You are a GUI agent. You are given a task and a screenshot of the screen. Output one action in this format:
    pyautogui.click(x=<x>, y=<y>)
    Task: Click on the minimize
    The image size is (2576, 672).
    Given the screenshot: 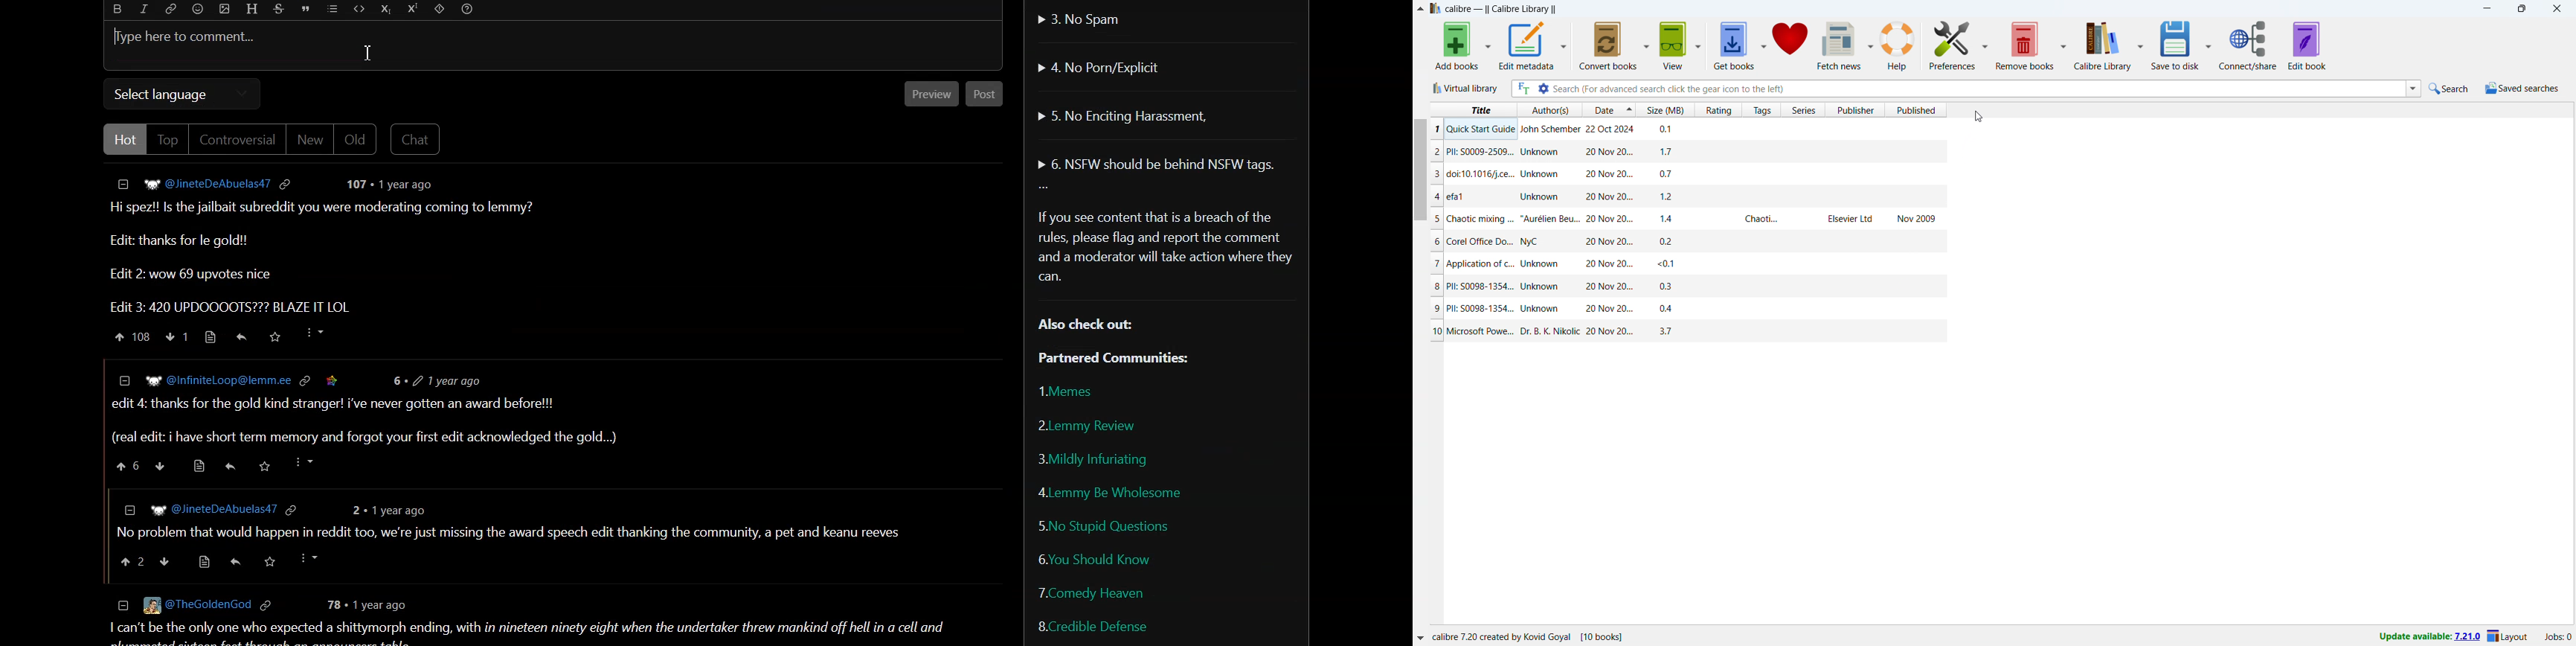 What is the action you would take?
    pyautogui.click(x=2485, y=9)
    